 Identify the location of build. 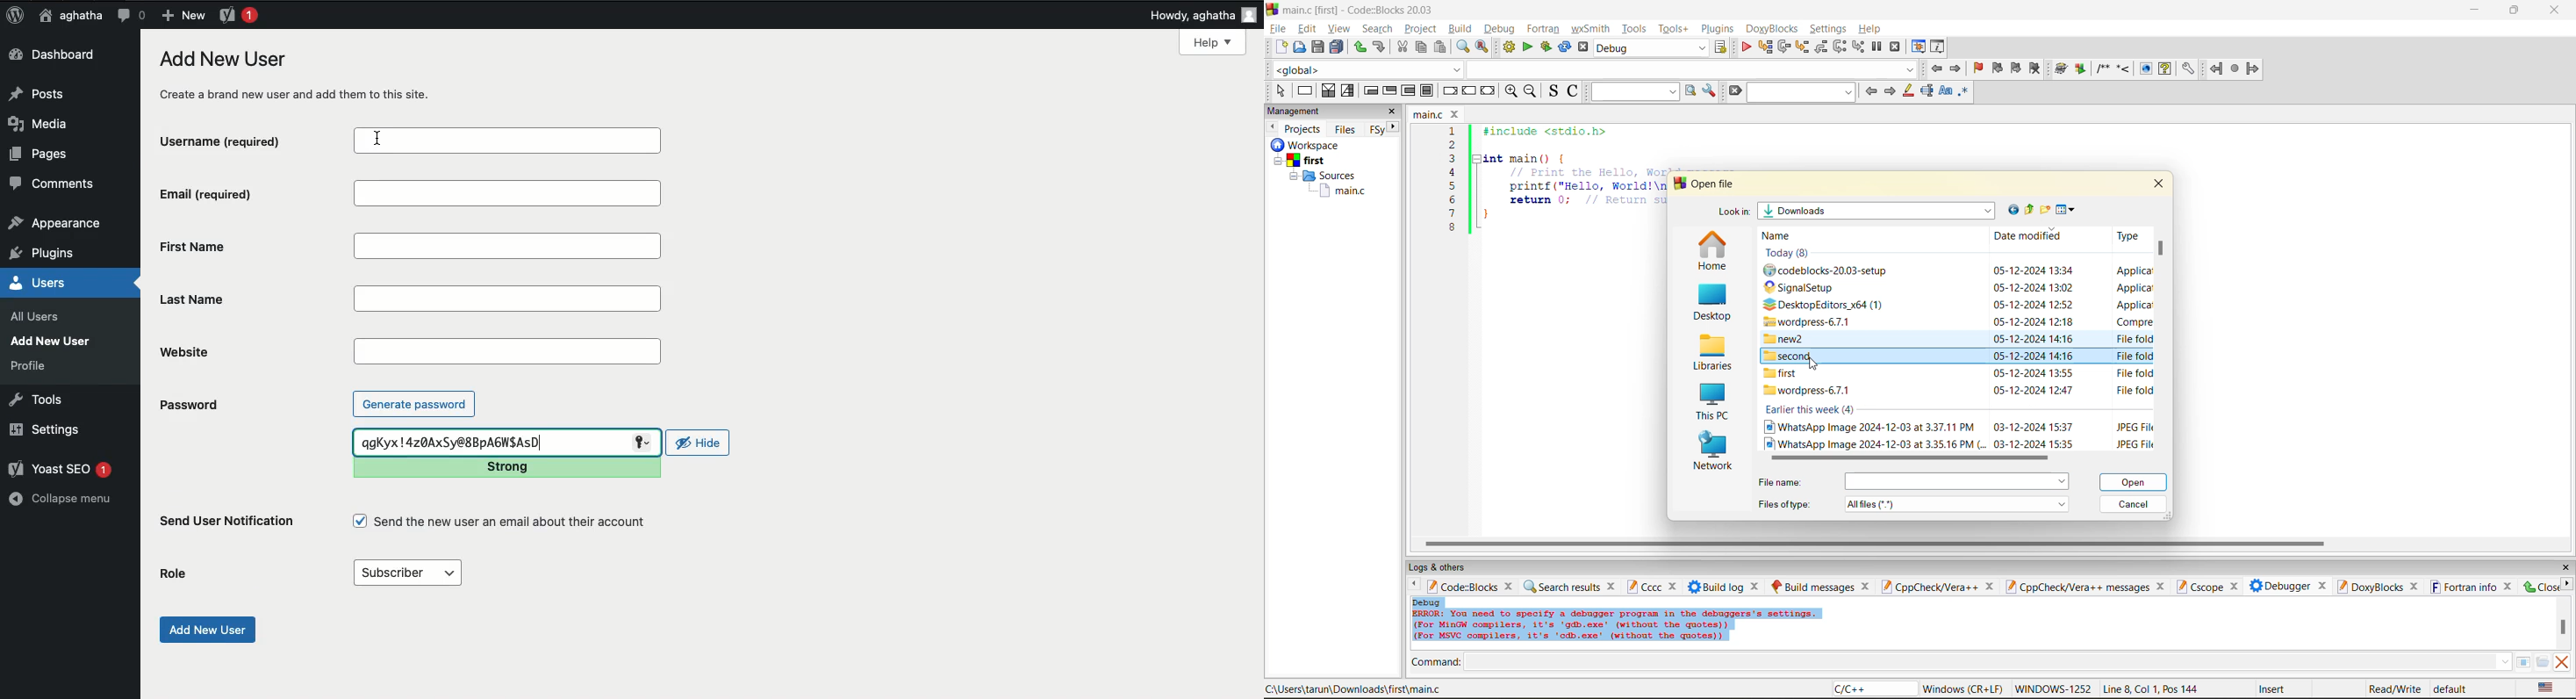
(1509, 47).